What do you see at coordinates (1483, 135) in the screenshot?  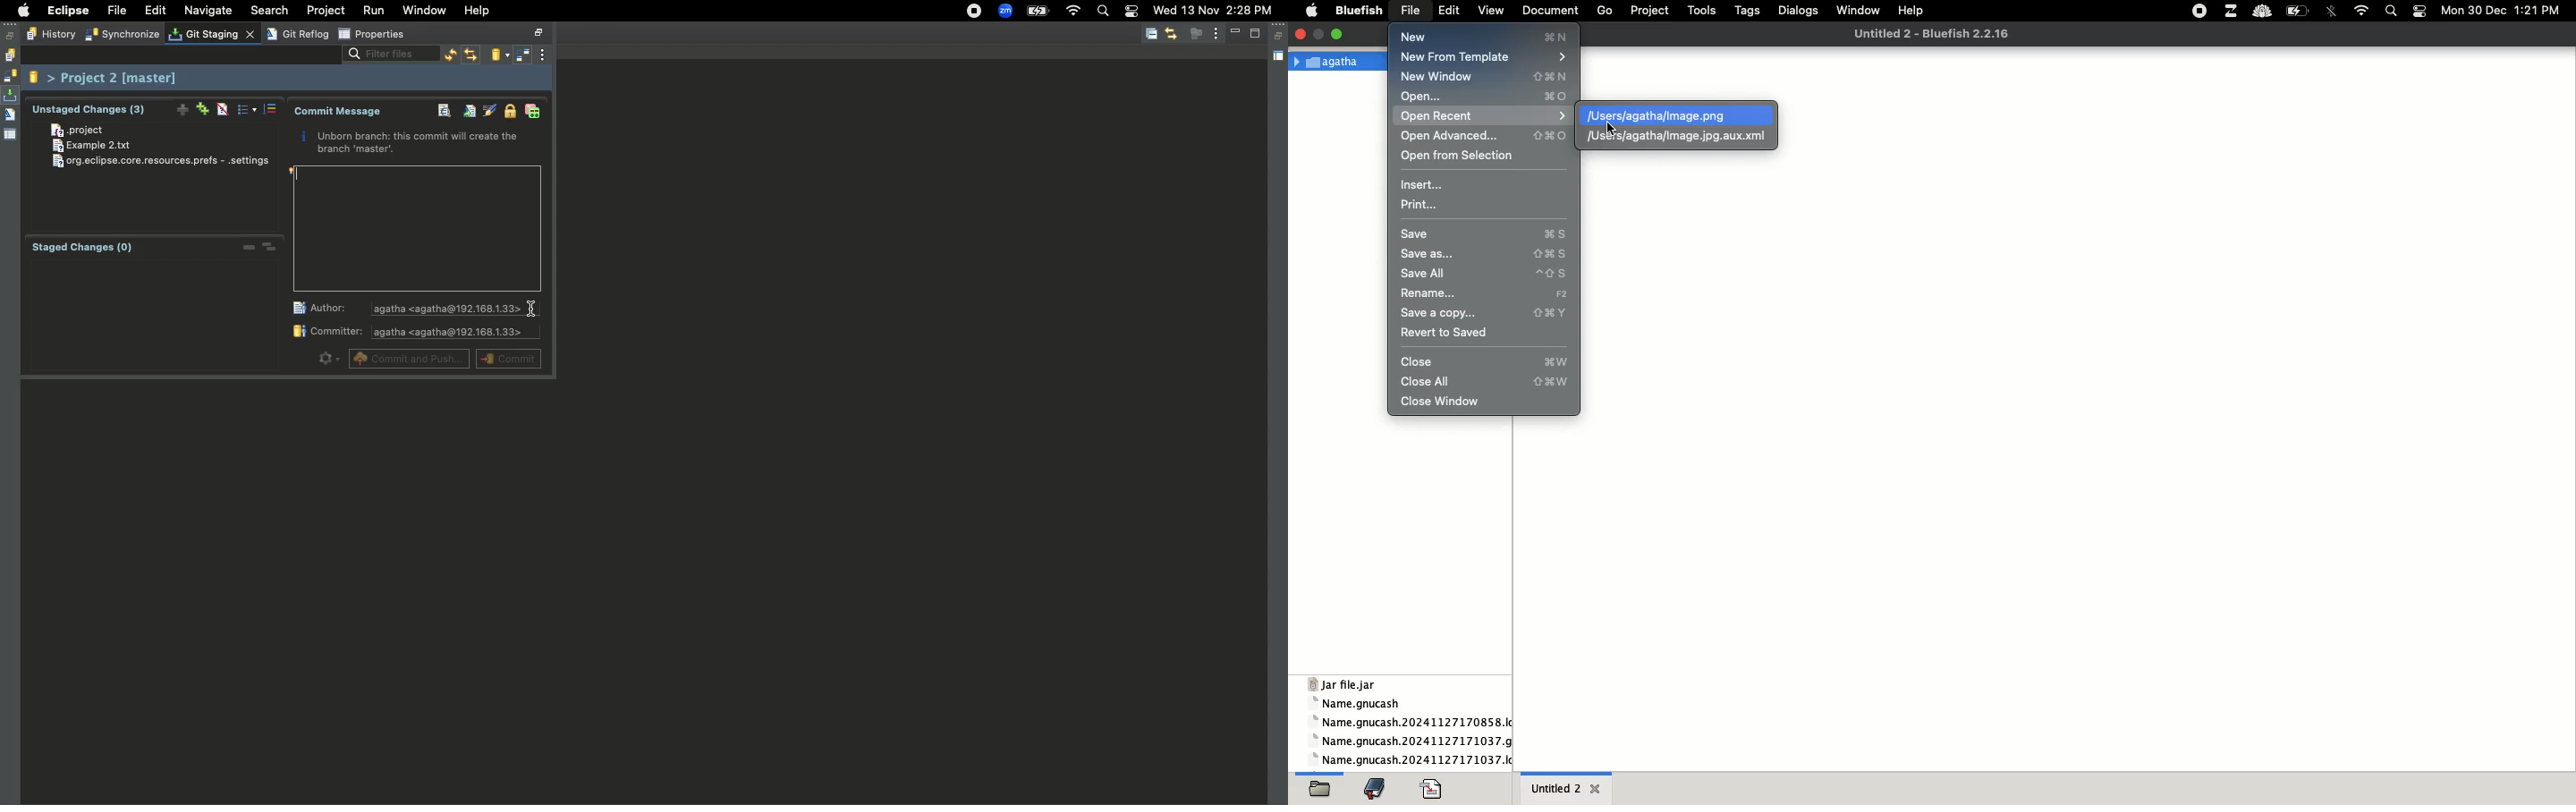 I see `open advanced` at bounding box center [1483, 135].